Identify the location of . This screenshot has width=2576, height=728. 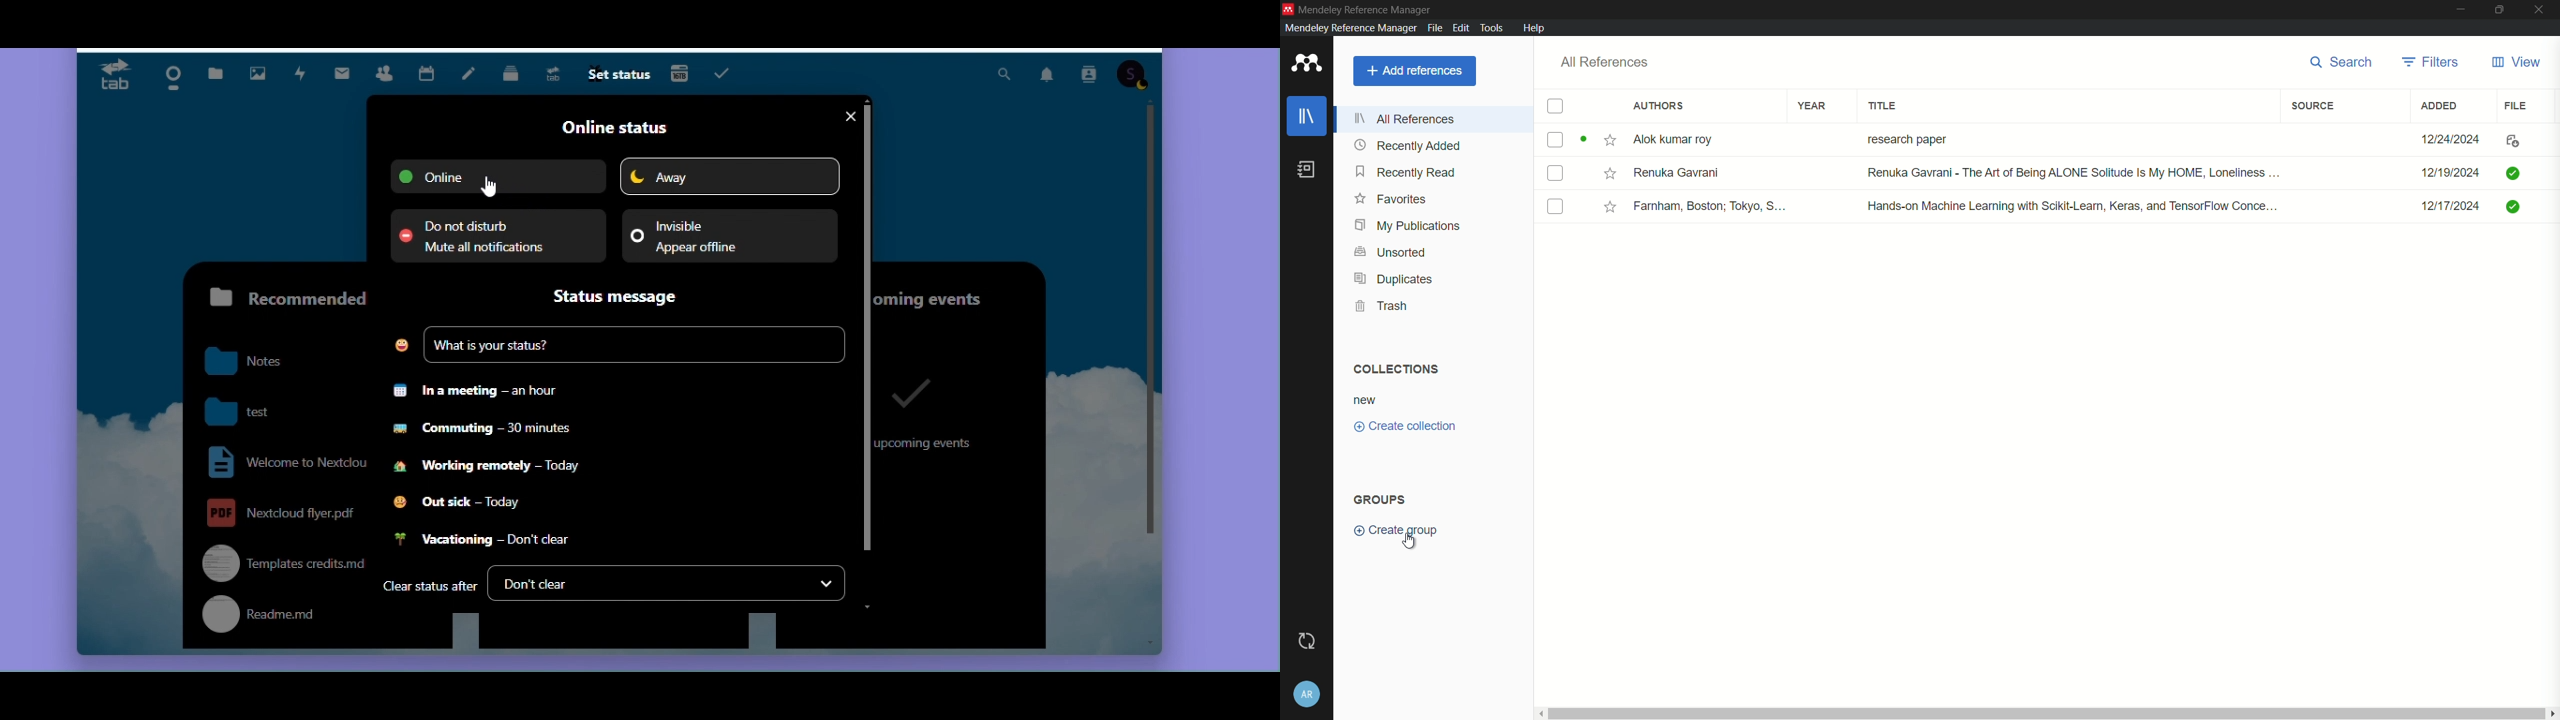
(111, 78).